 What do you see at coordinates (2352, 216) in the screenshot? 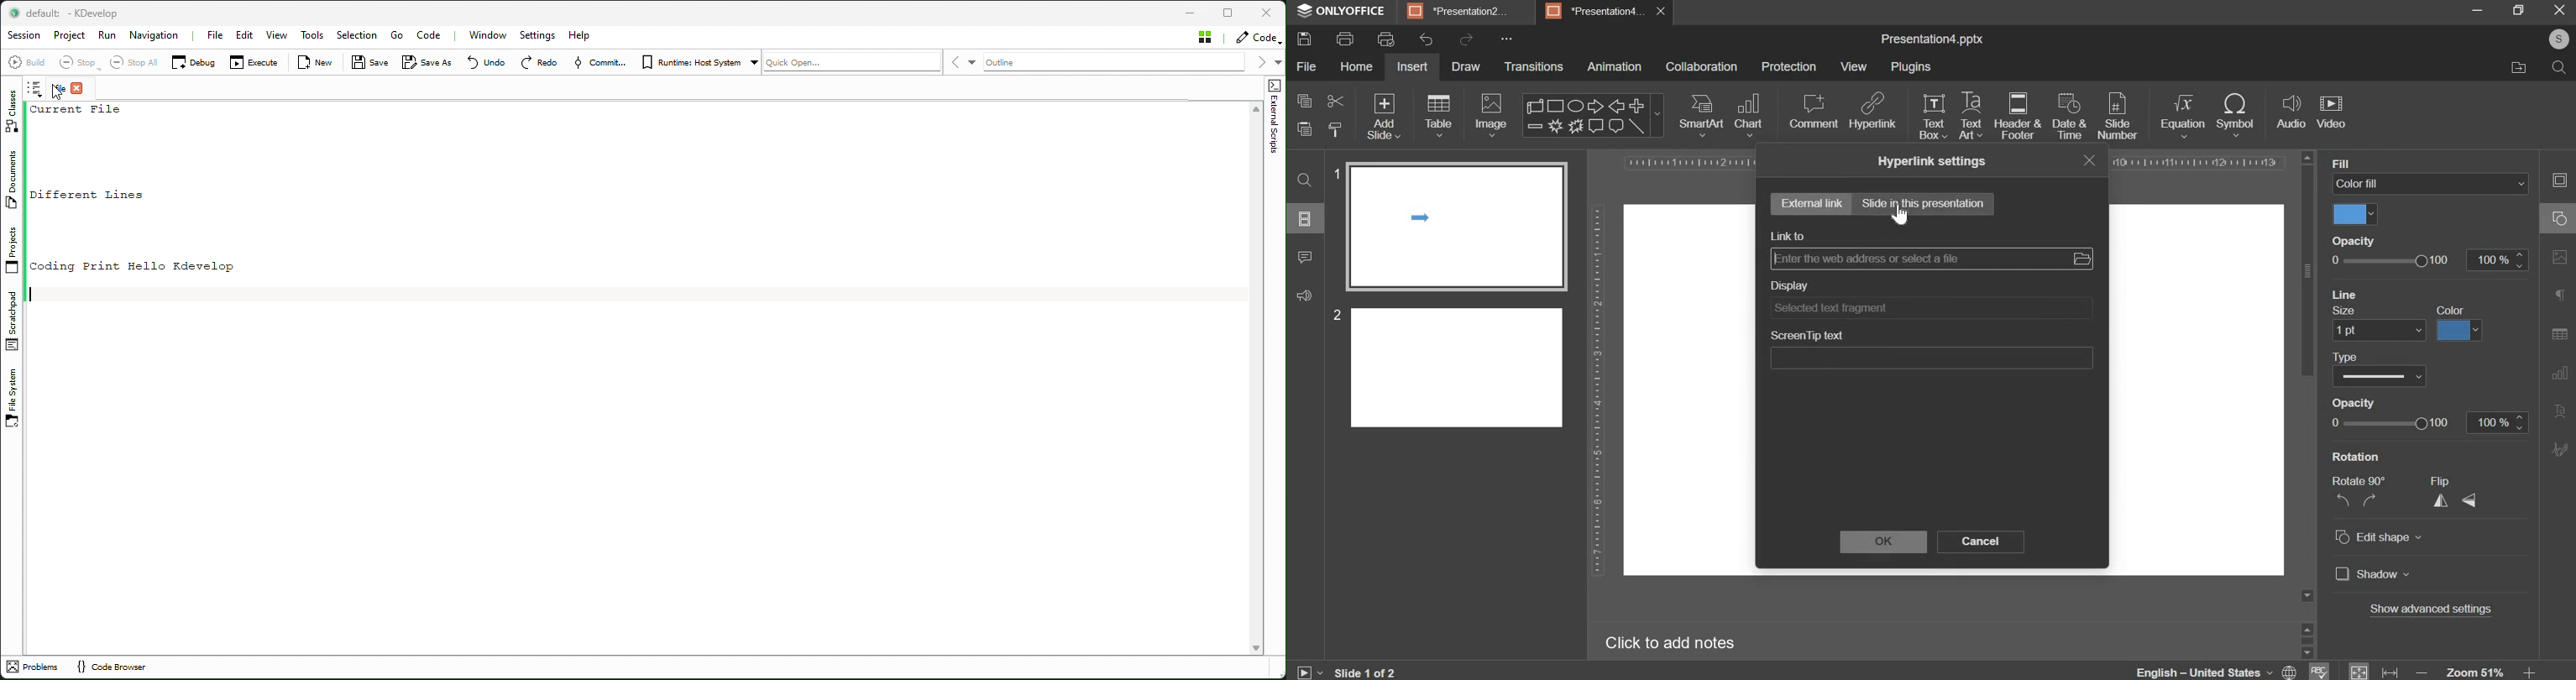
I see `color fill` at bounding box center [2352, 216].